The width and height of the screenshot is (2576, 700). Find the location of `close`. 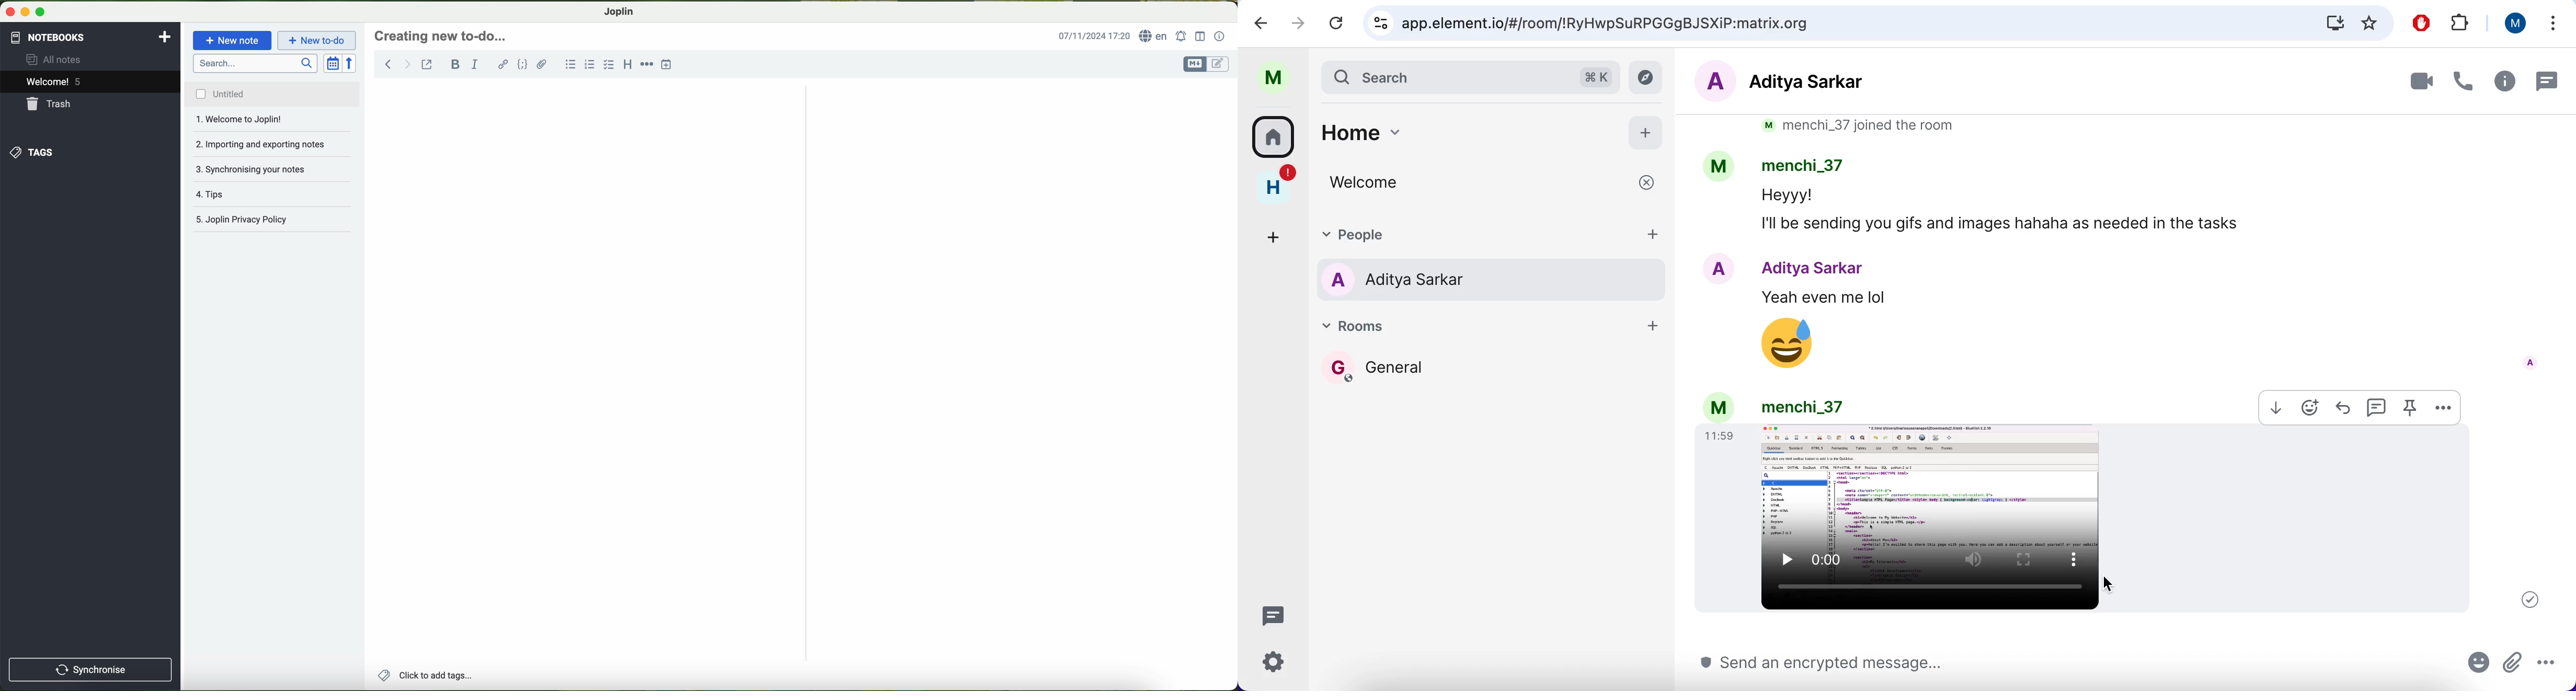

close is located at coordinates (1647, 182).